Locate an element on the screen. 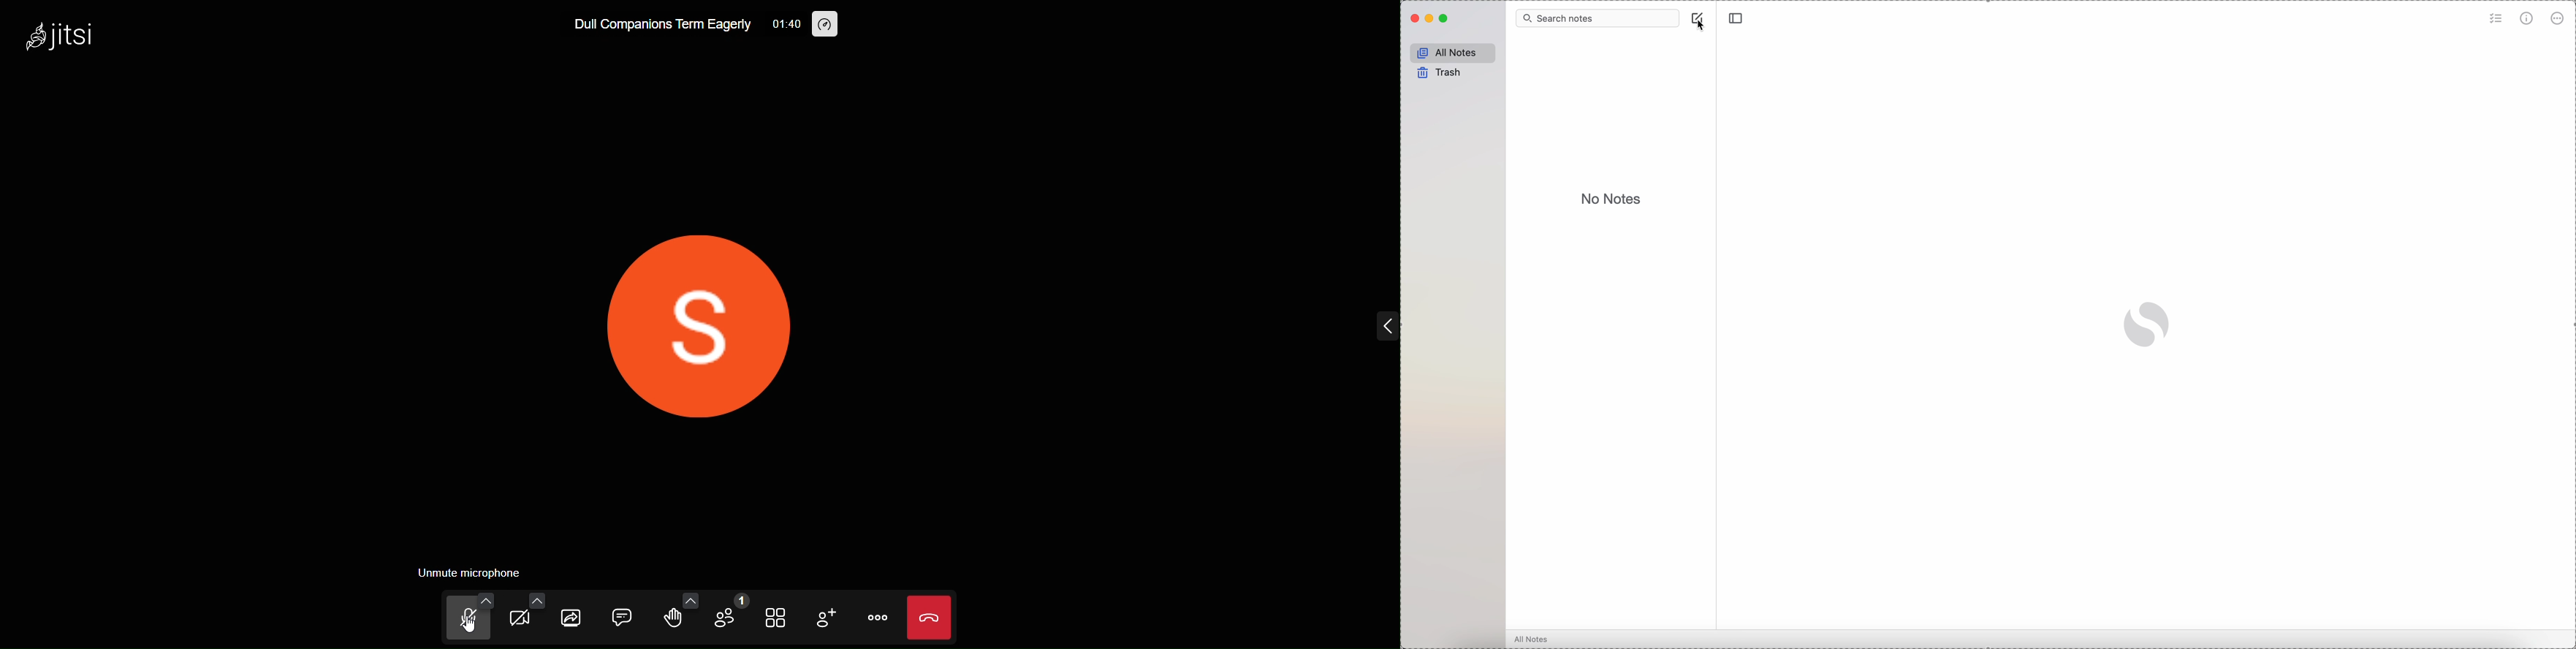 Image resolution: width=2576 pixels, height=672 pixels. metrics is located at coordinates (2526, 20).